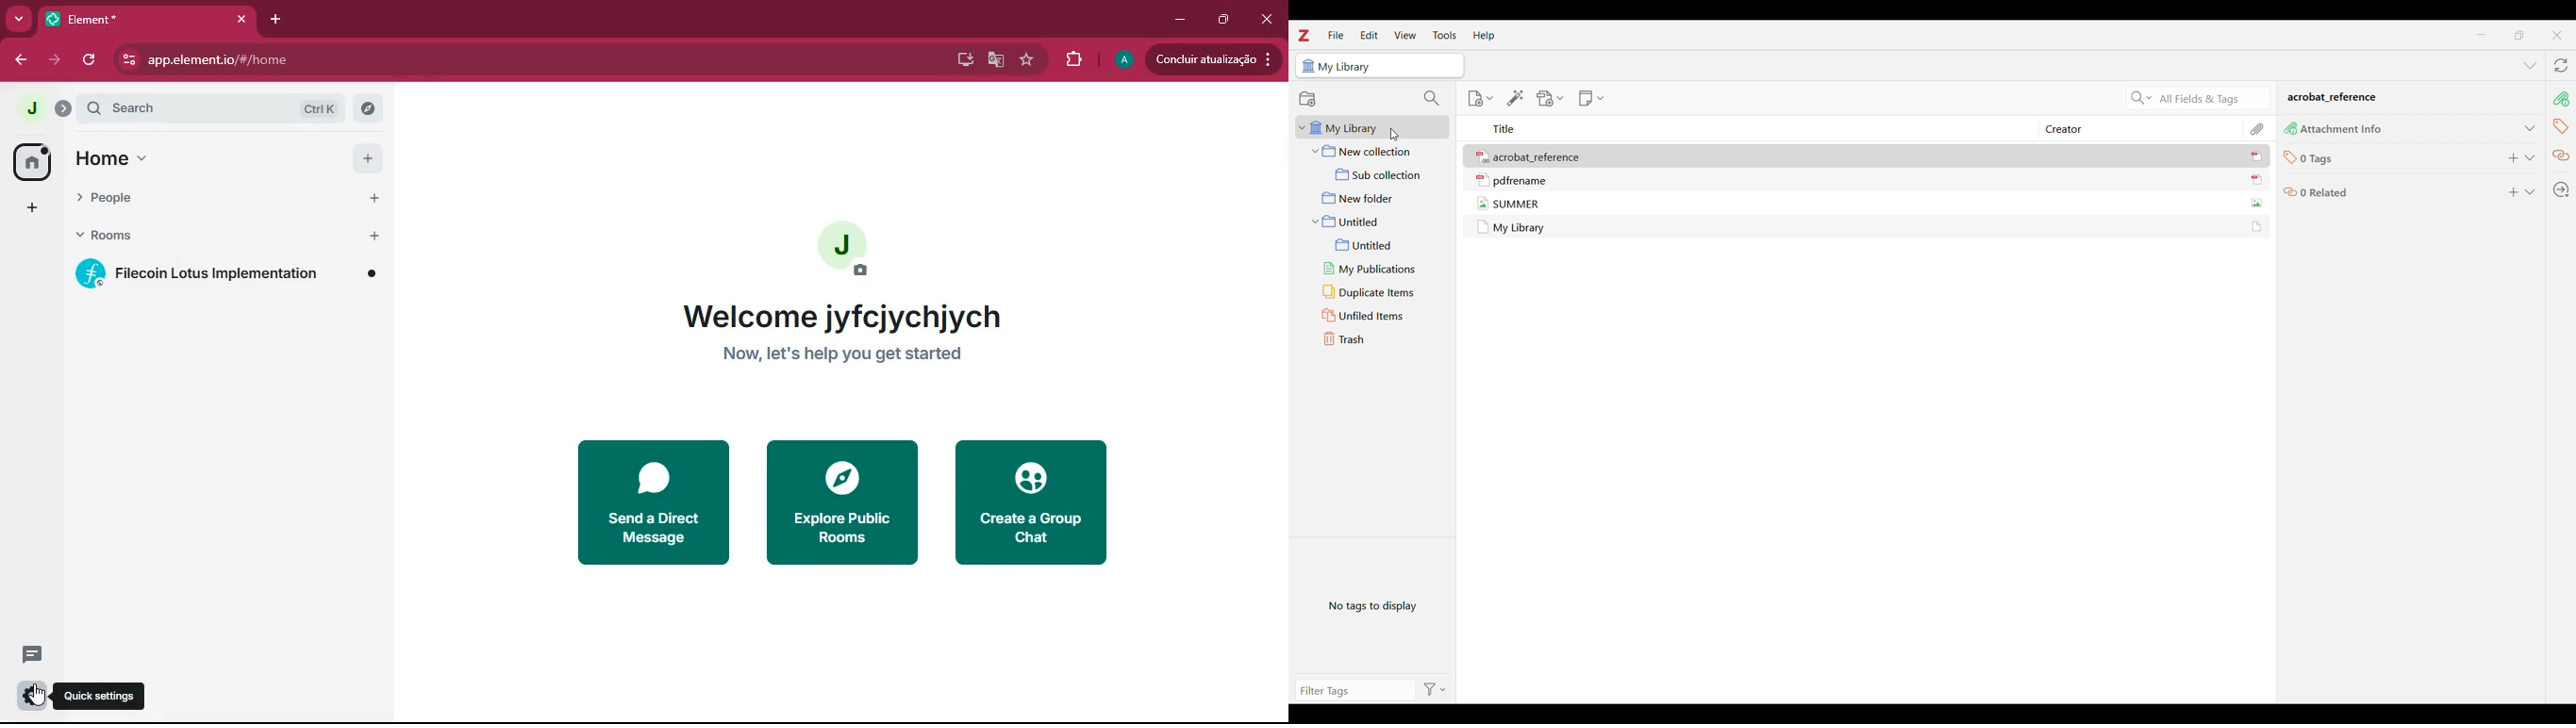 Image resolution: width=2576 pixels, height=728 pixels. Describe the element at coordinates (840, 502) in the screenshot. I see `explore ` at that location.